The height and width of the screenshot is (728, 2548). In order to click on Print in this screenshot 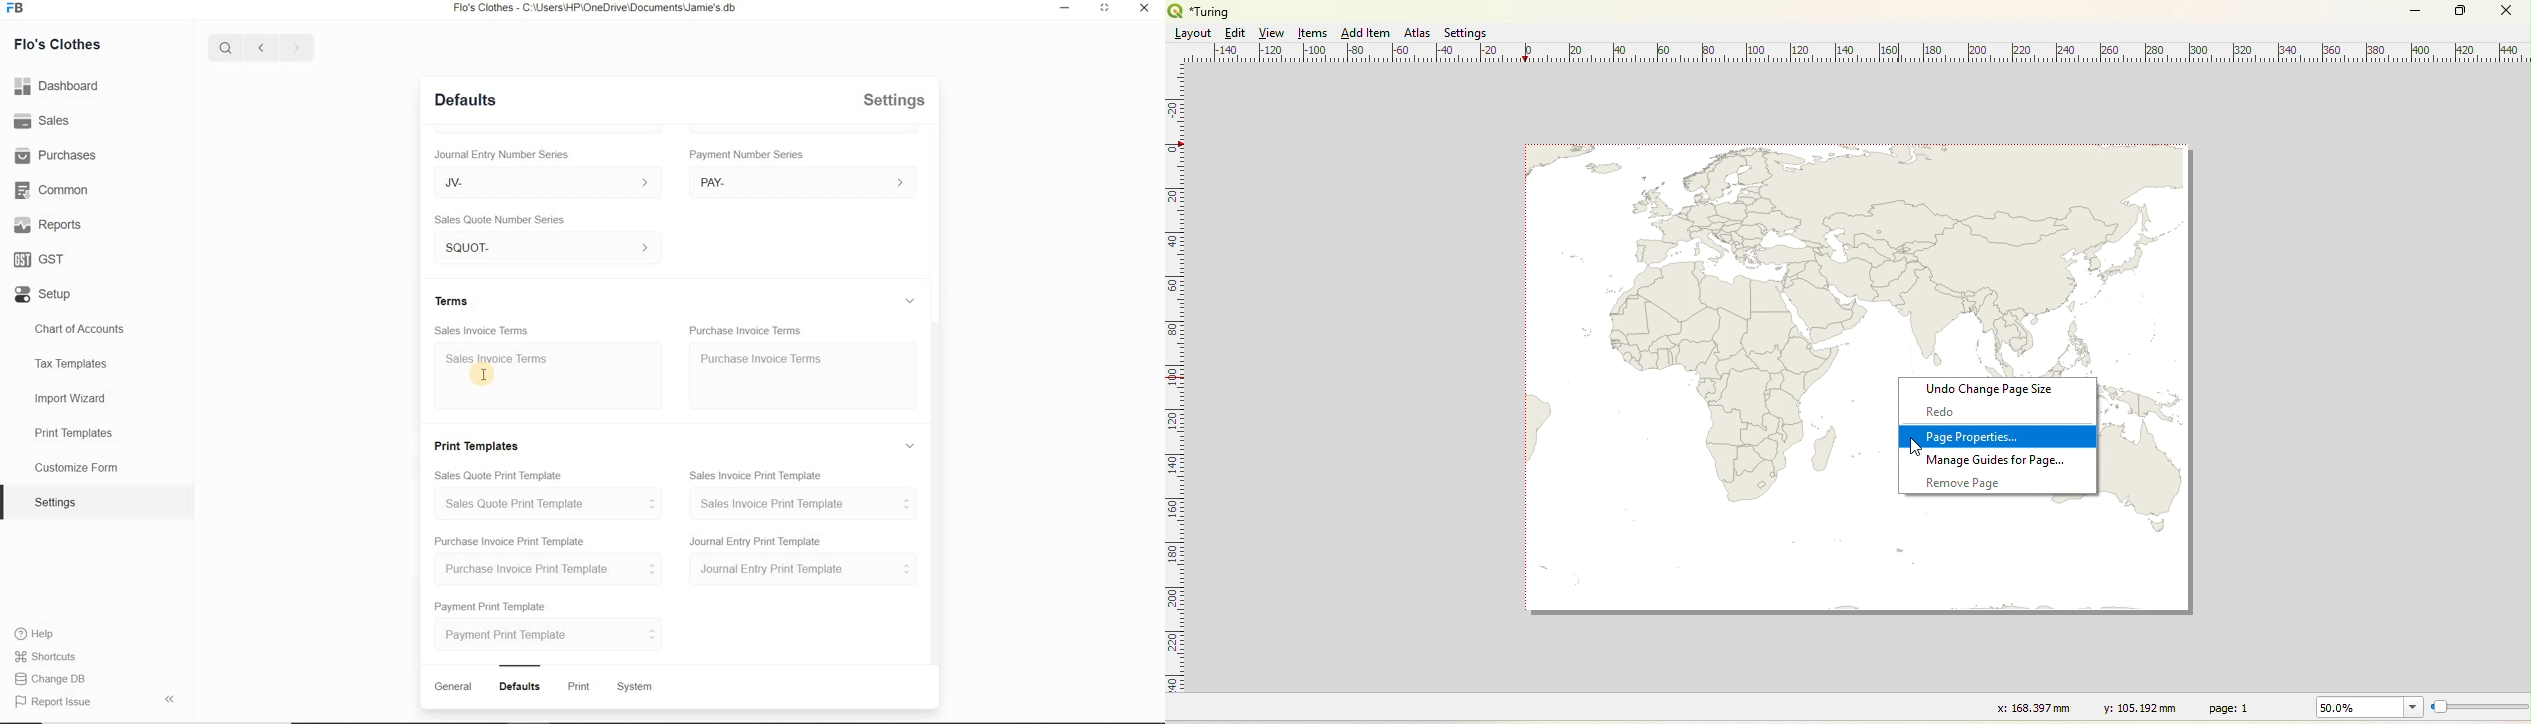, I will do `click(581, 687)`.